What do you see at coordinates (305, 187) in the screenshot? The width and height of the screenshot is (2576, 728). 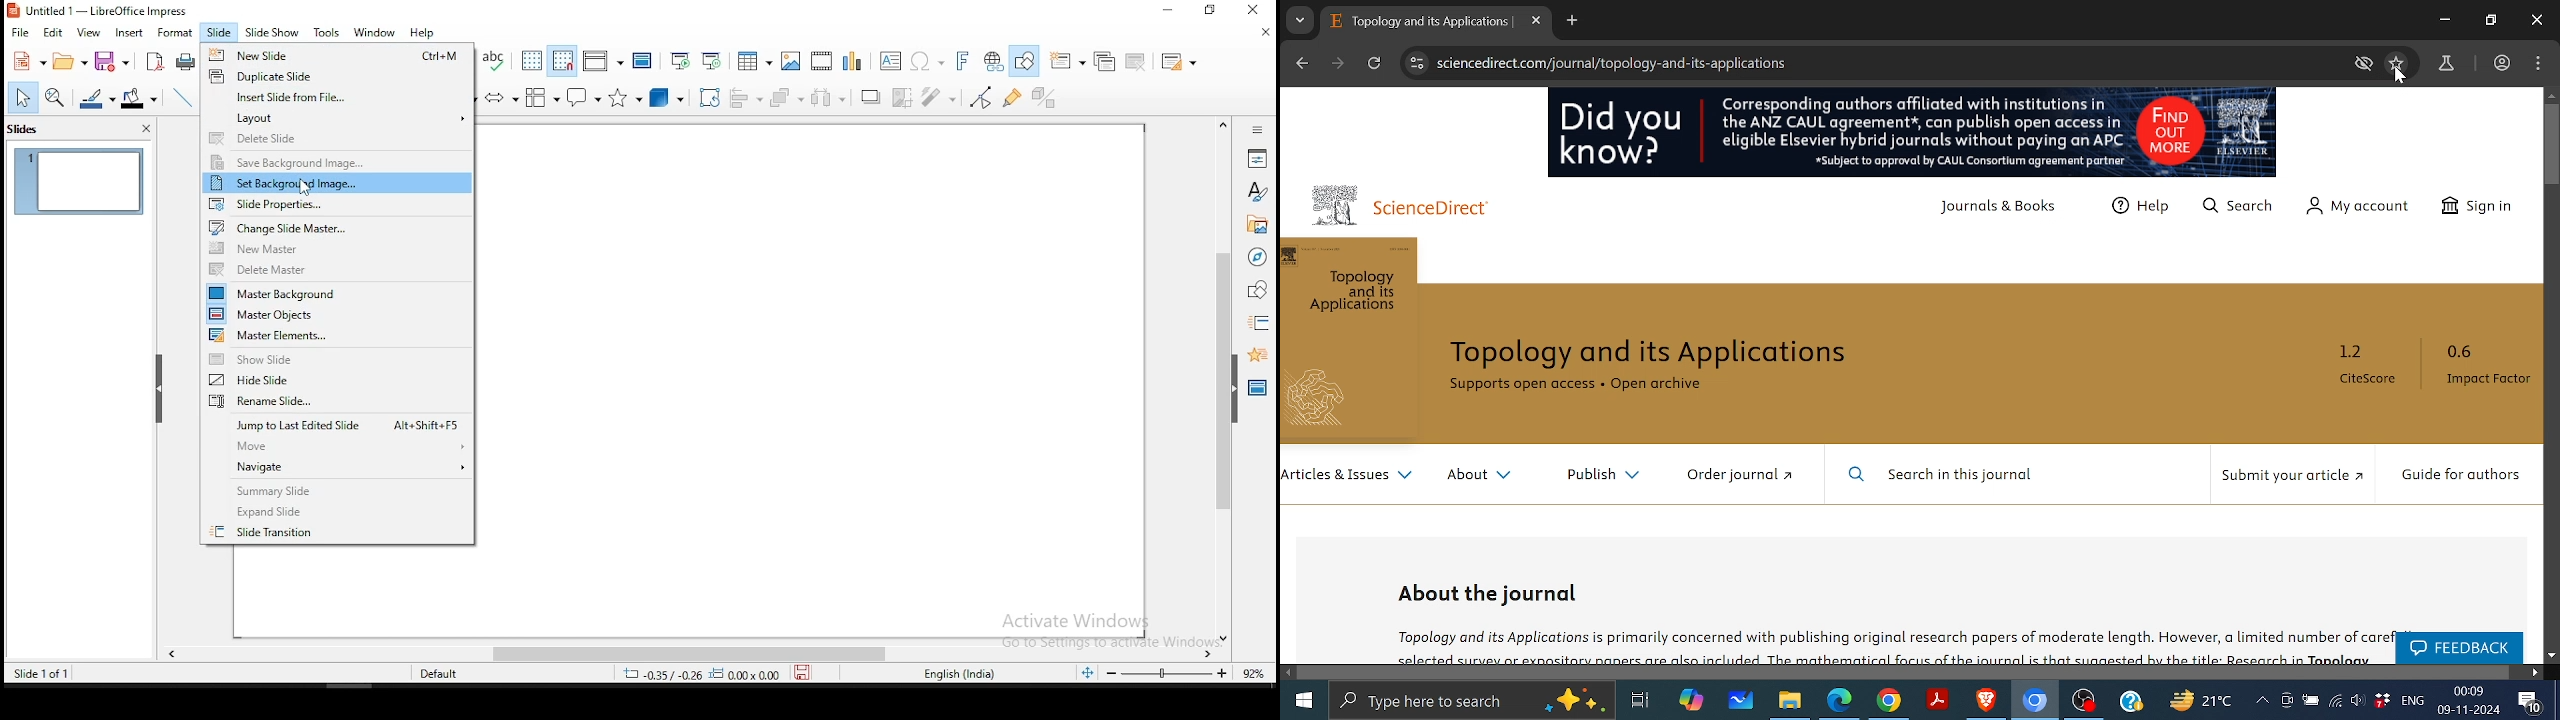 I see `cursor` at bounding box center [305, 187].